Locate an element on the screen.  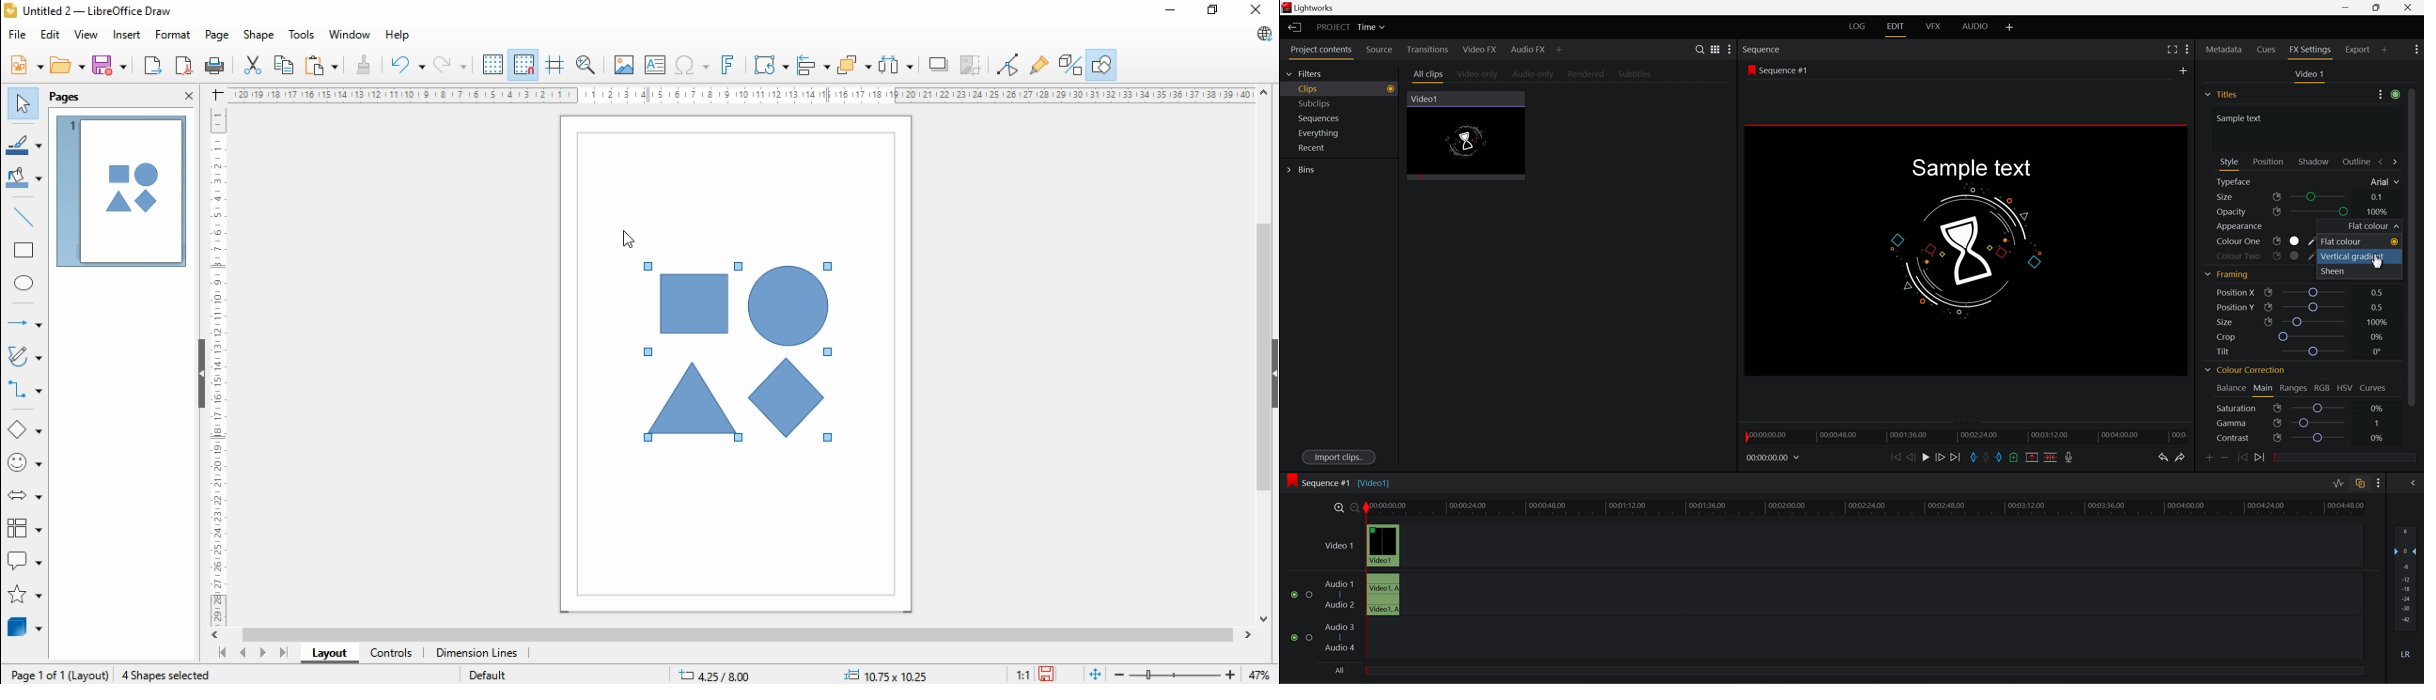
Audio 1 is located at coordinates (1339, 584).